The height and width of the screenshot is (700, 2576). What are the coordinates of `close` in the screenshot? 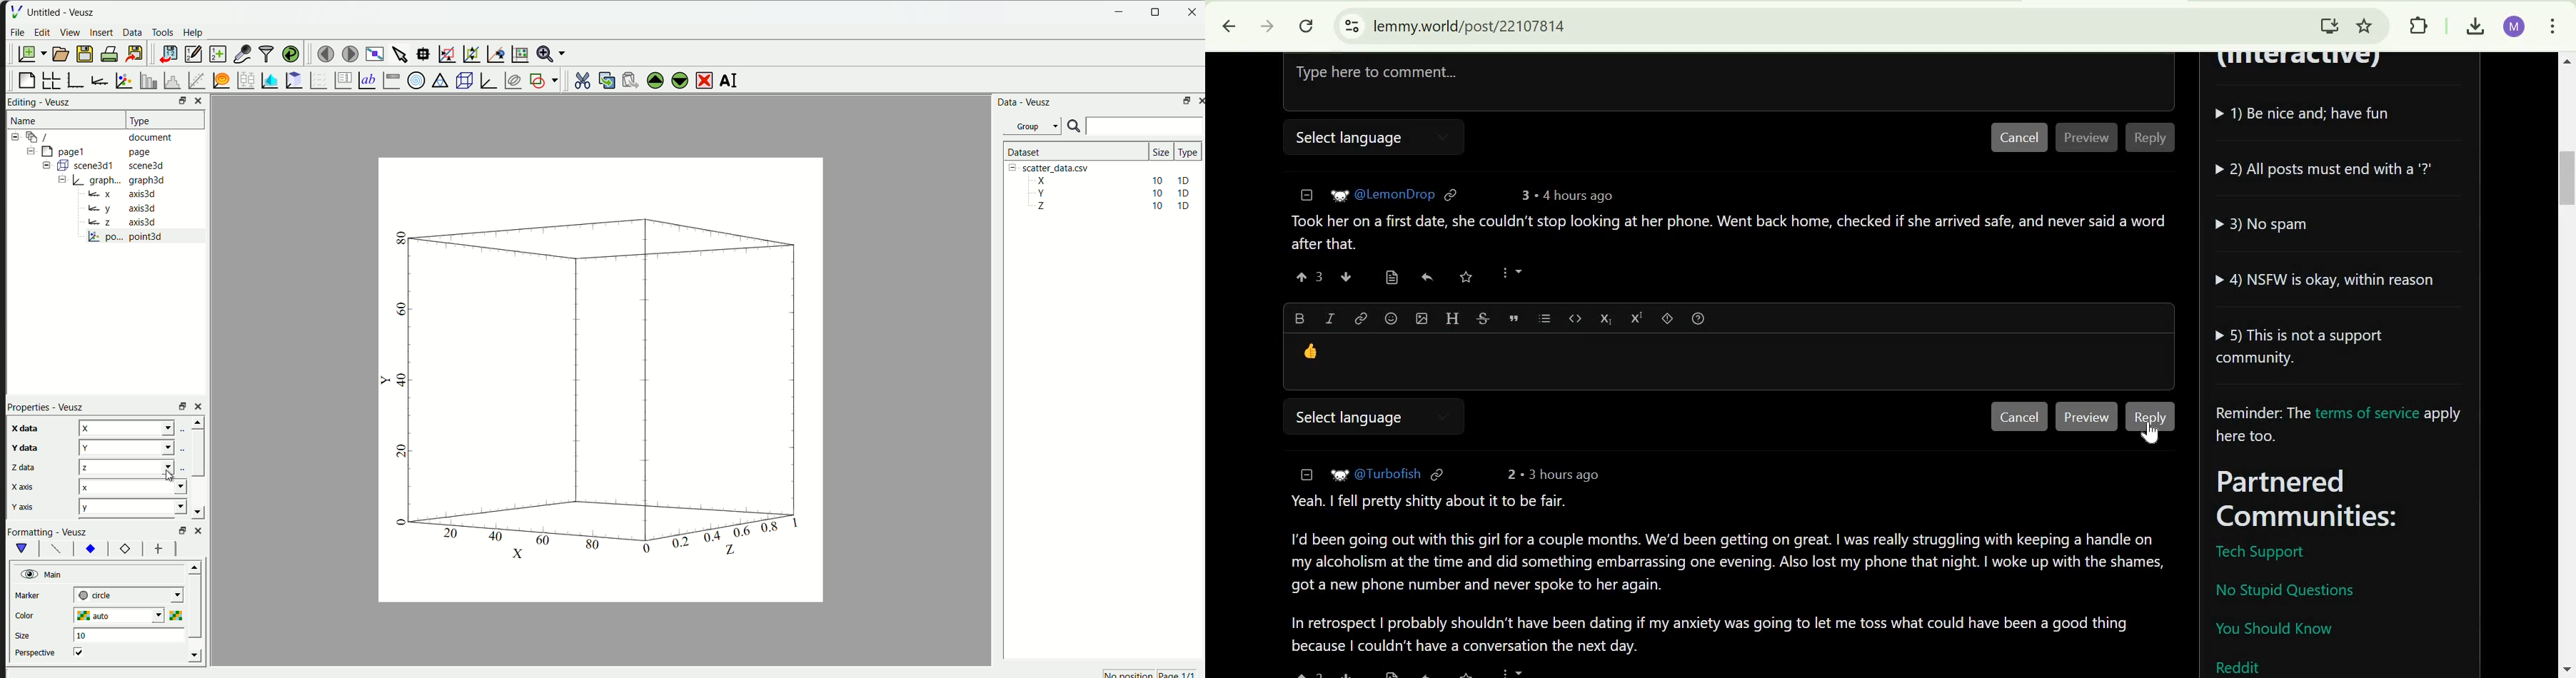 It's located at (197, 101).